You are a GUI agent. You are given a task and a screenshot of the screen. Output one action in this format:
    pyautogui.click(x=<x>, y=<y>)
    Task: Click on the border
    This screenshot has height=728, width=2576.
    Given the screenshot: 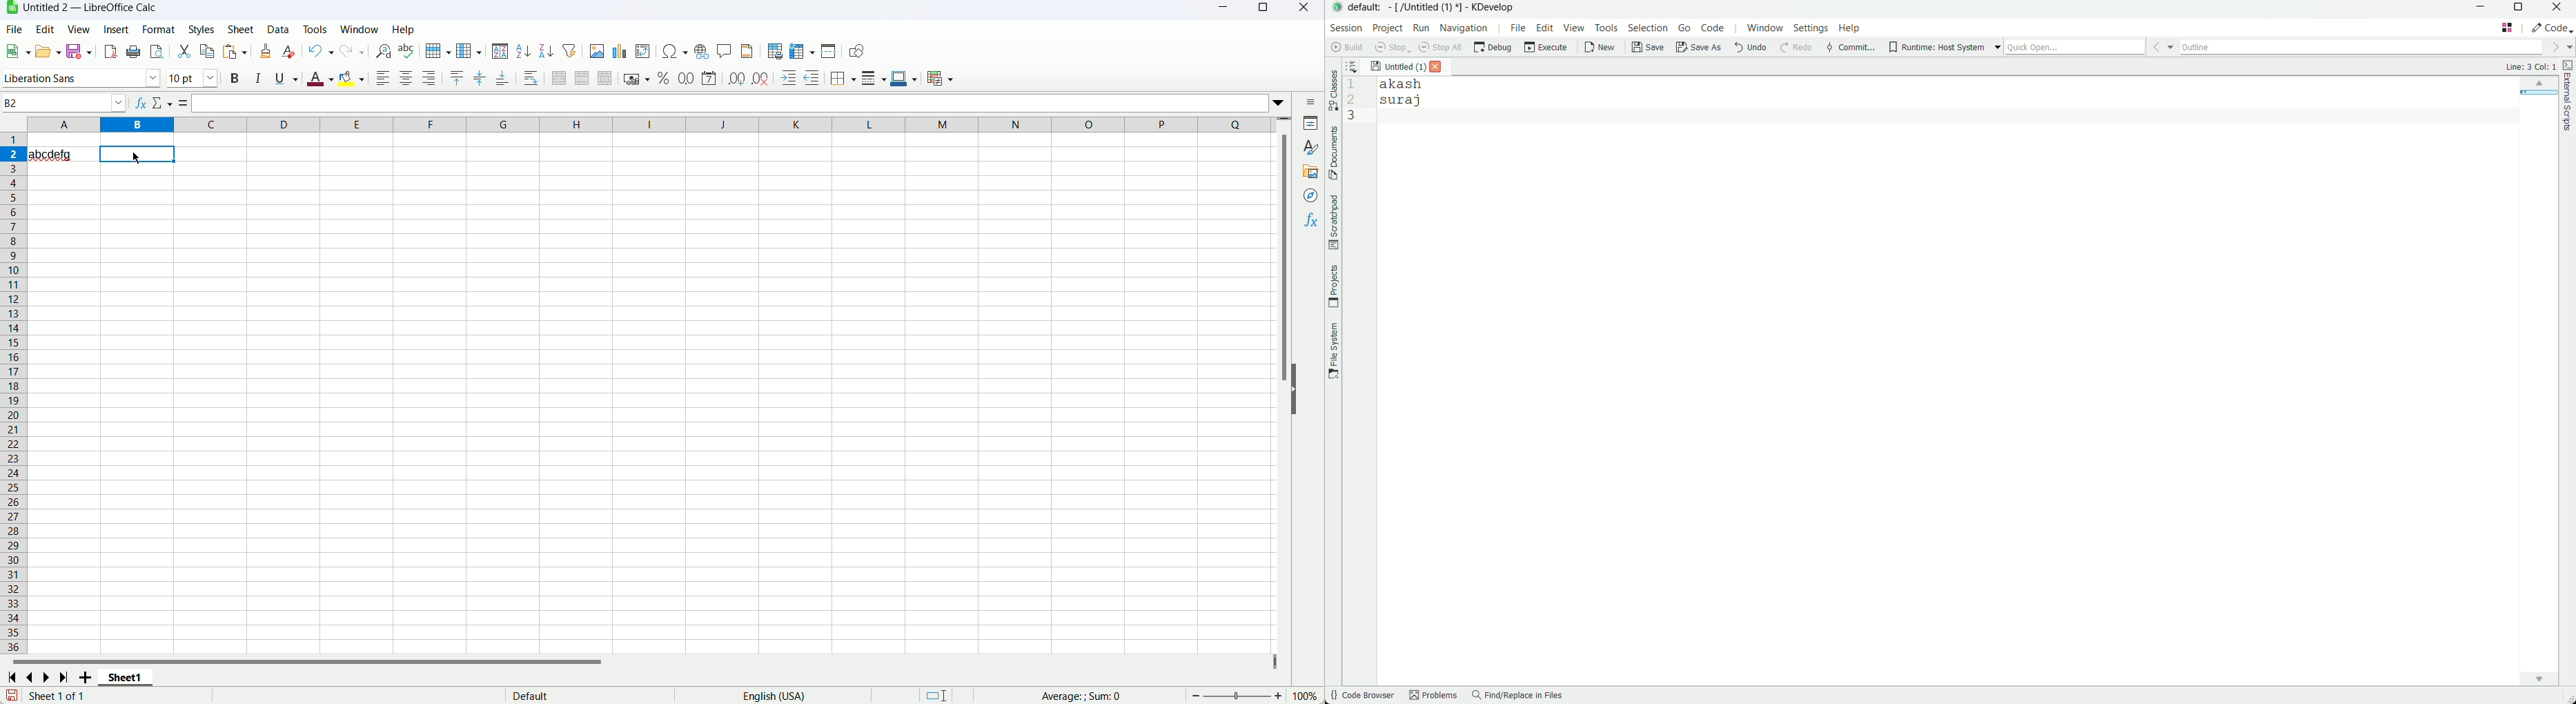 What is the action you would take?
    pyautogui.click(x=844, y=78)
    